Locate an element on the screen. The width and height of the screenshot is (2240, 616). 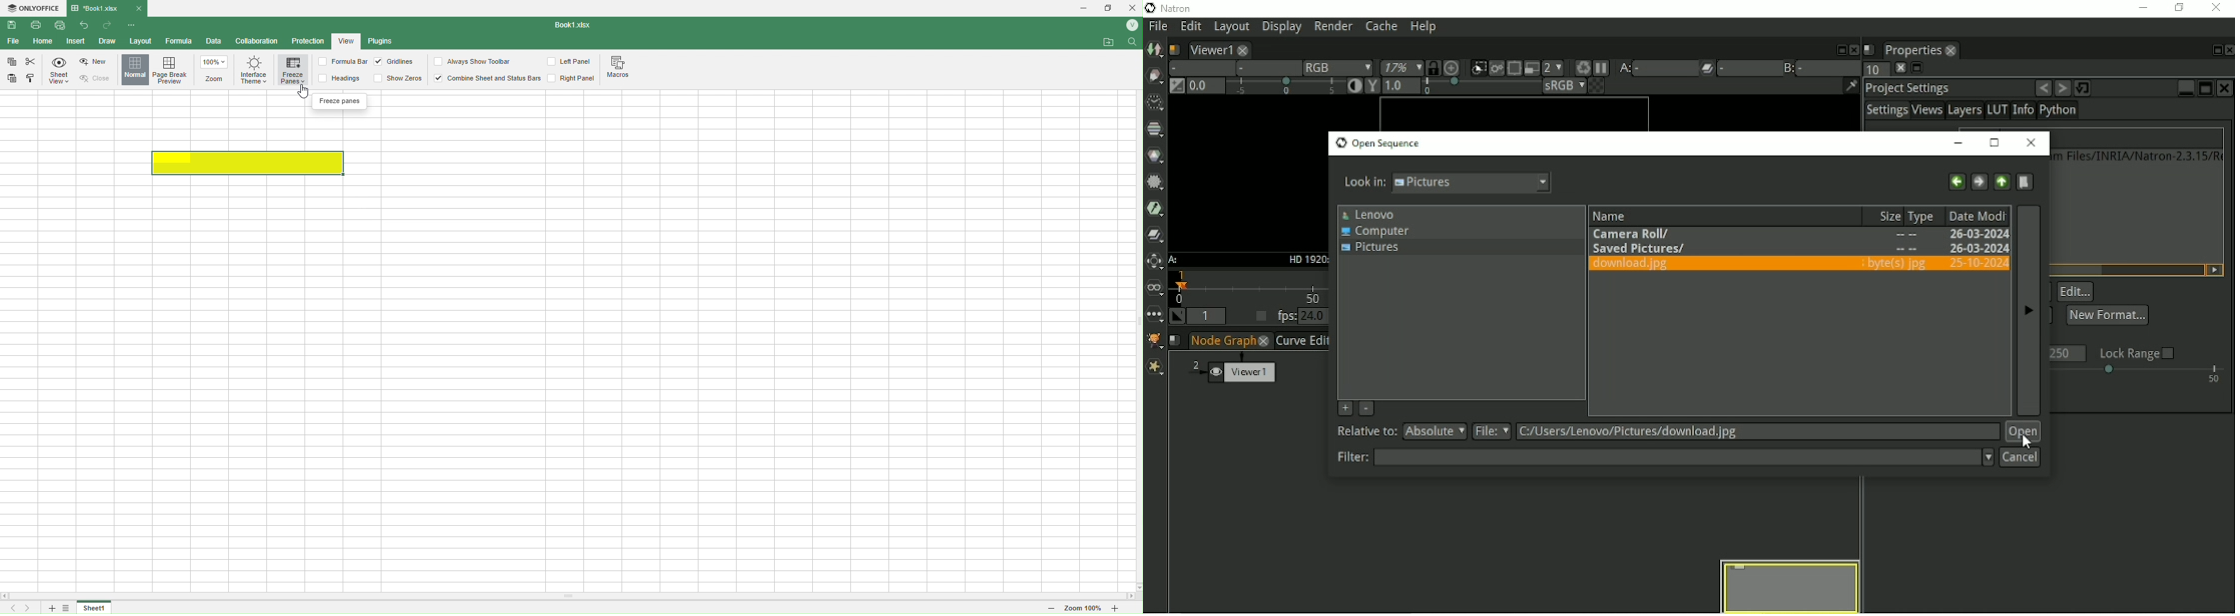
Zoom is located at coordinates (1398, 68).